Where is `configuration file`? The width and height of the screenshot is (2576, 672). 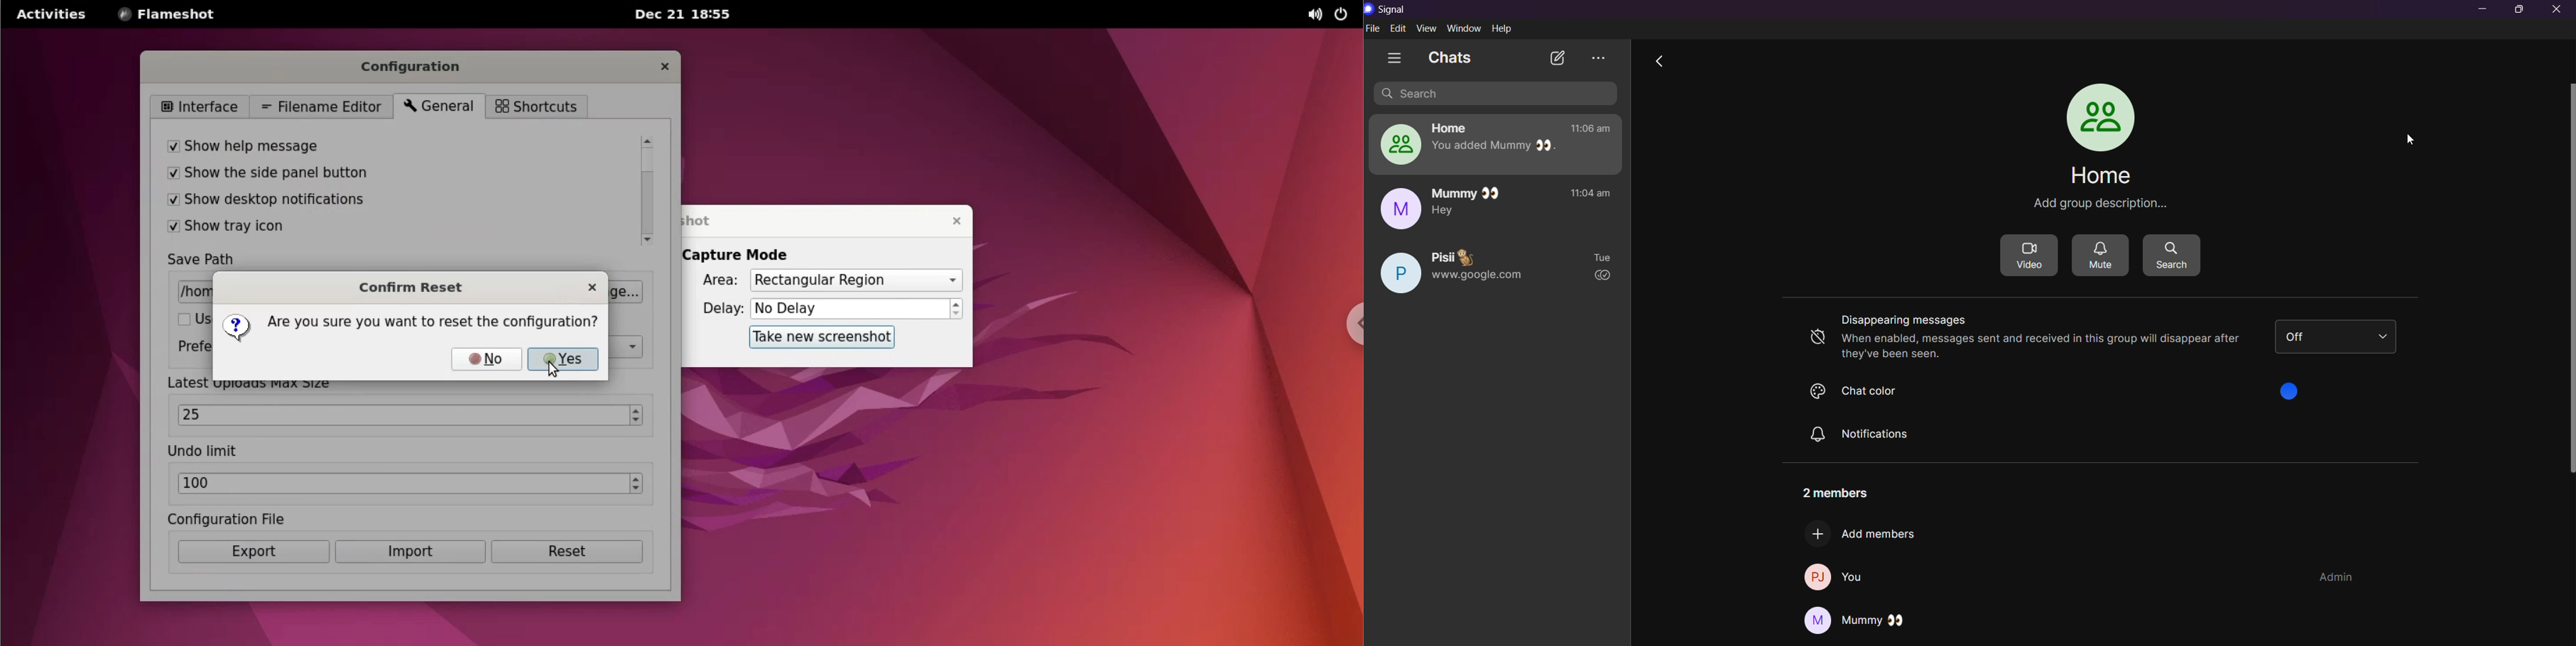 configuration file is located at coordinates (251, 518).